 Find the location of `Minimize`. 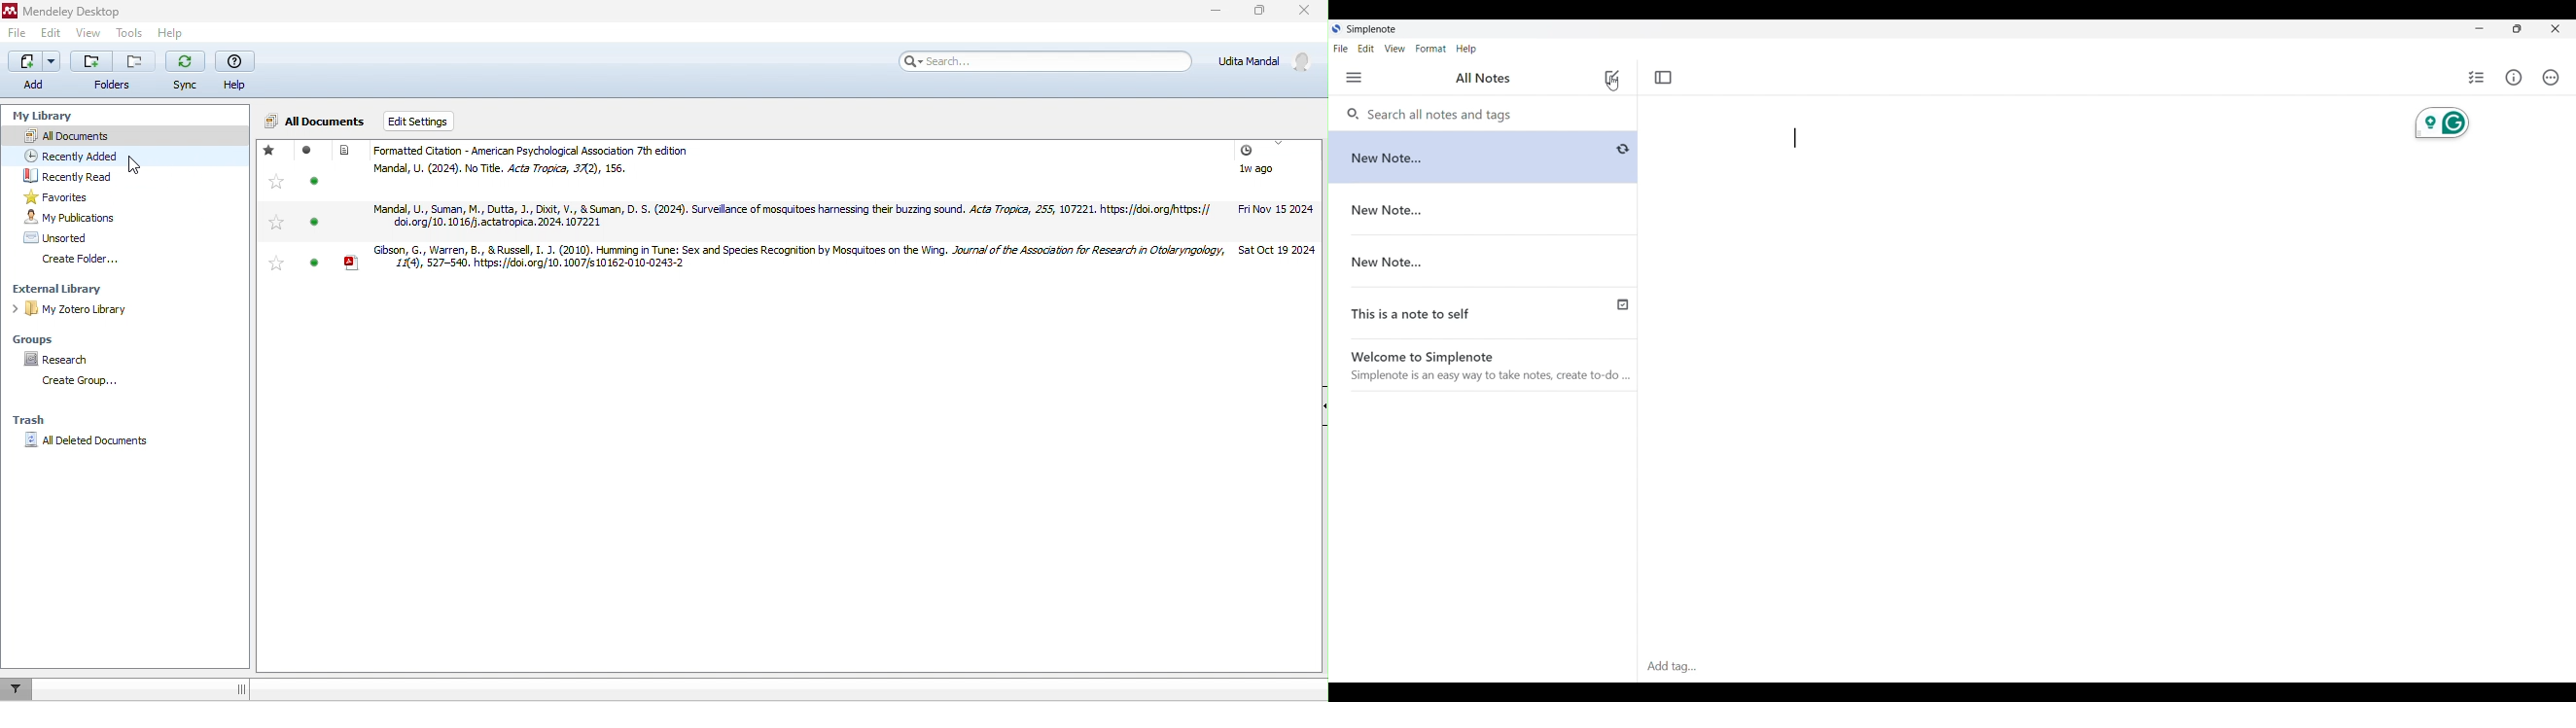

Minimize is located at coordinates (2480, 29).